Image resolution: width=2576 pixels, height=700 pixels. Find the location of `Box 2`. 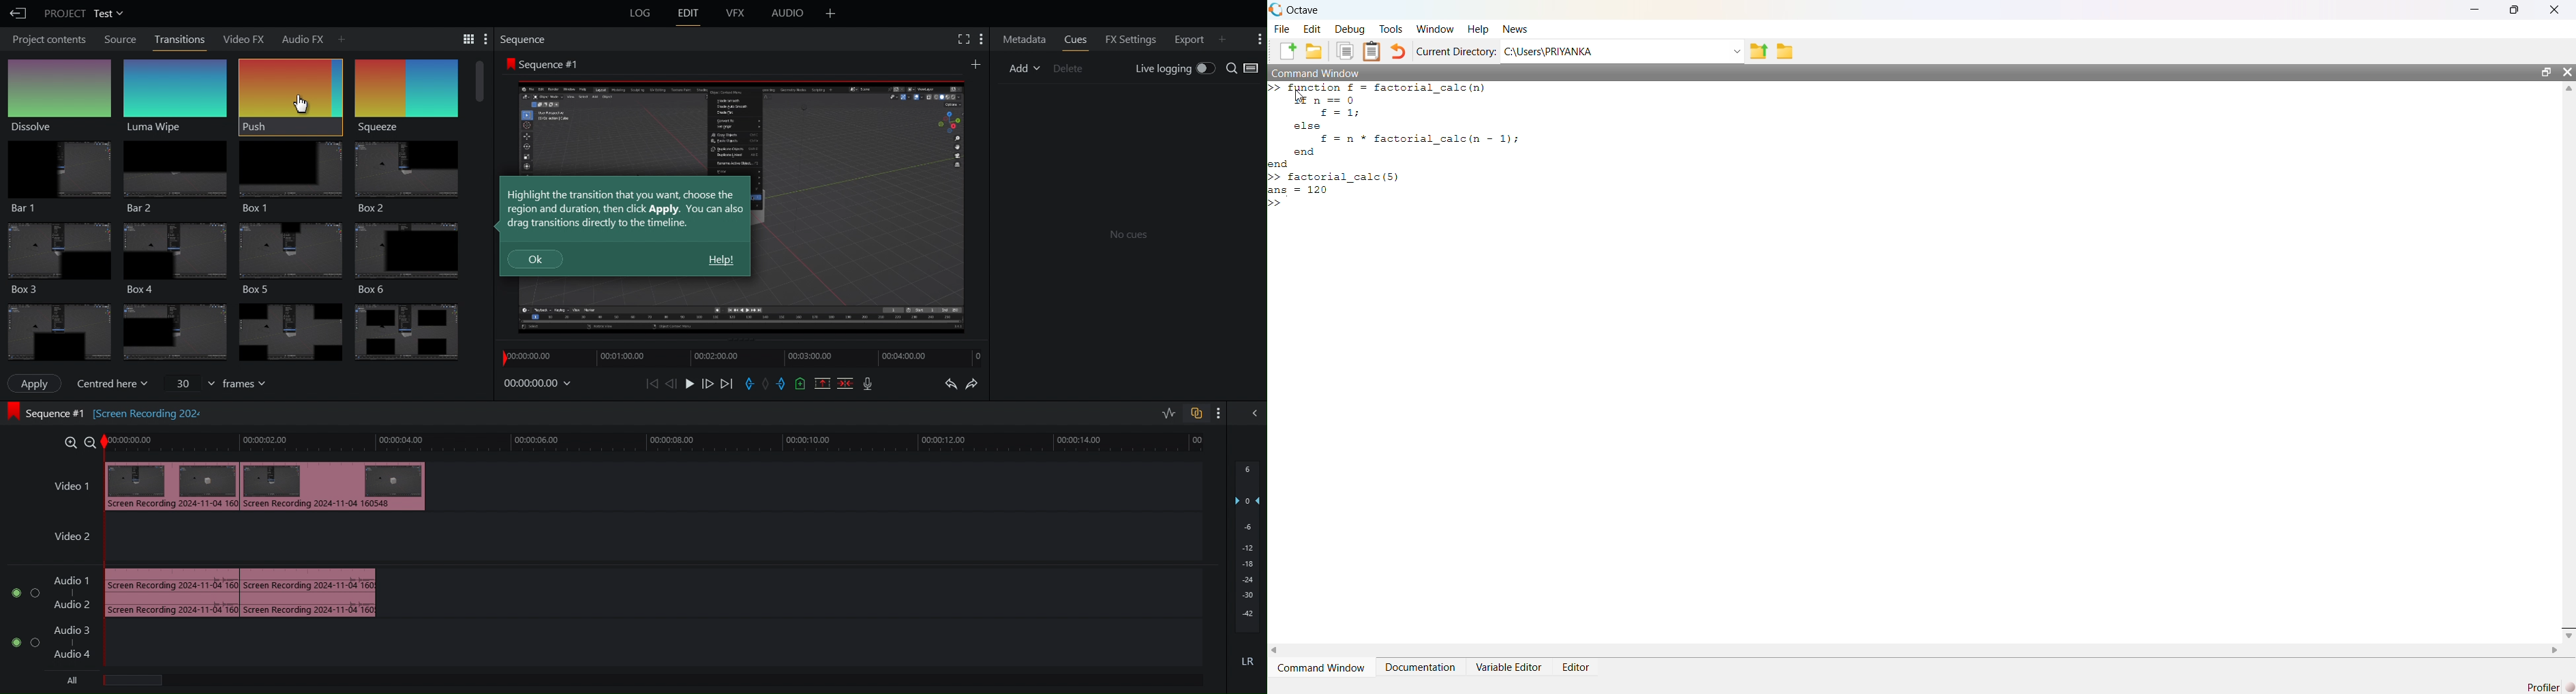

Box 2 is located at coordinates (408, 178).